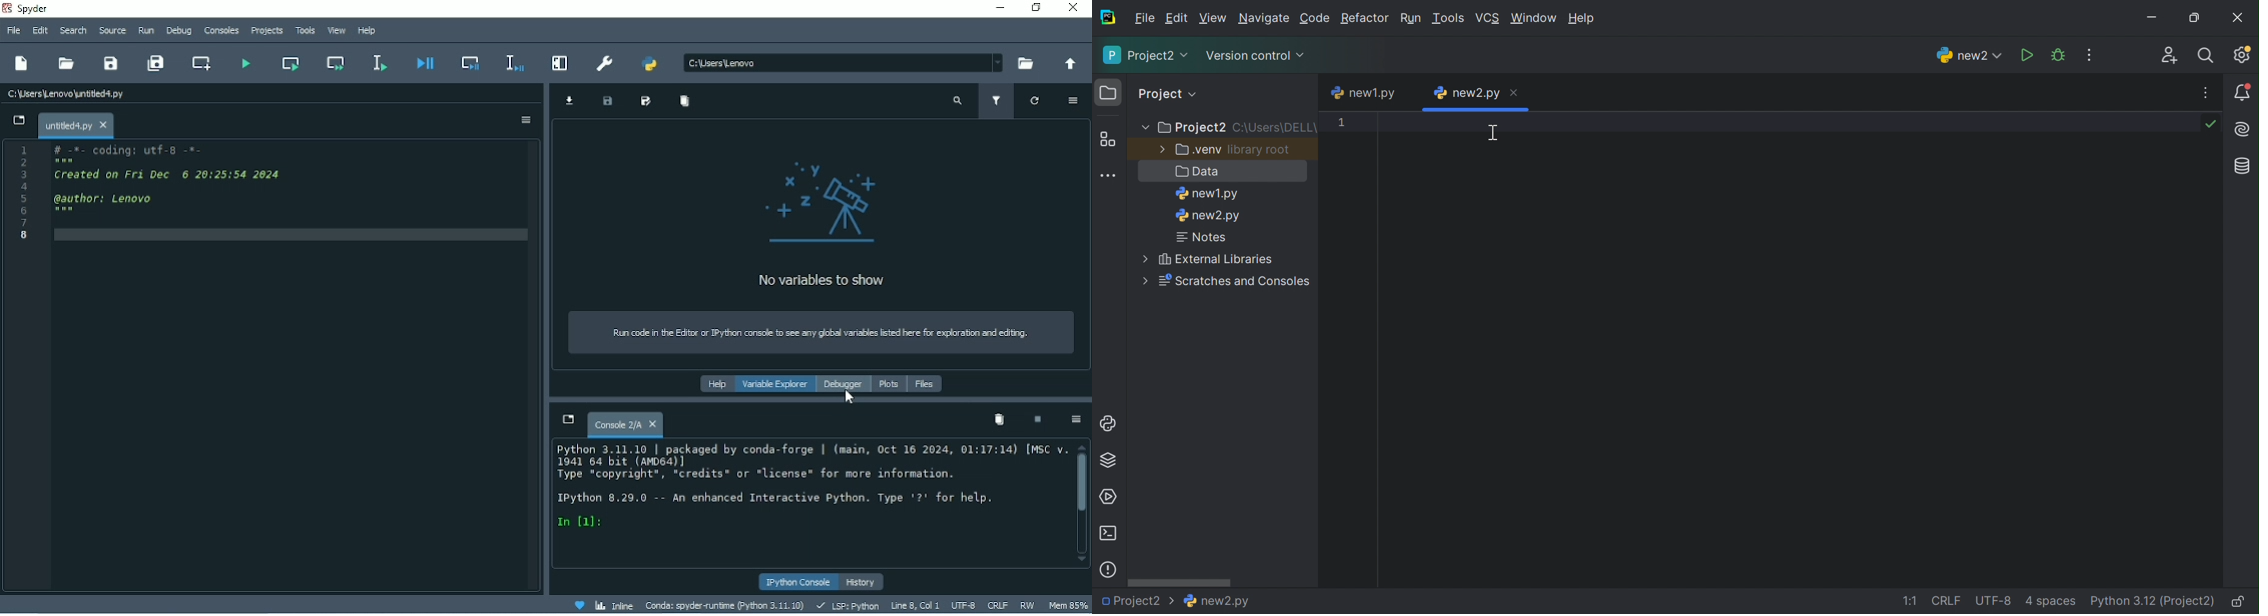 Image resolution: width=2268 pixels, height=616 pixels. I want to click on Remove all variables, so click(683, 101).